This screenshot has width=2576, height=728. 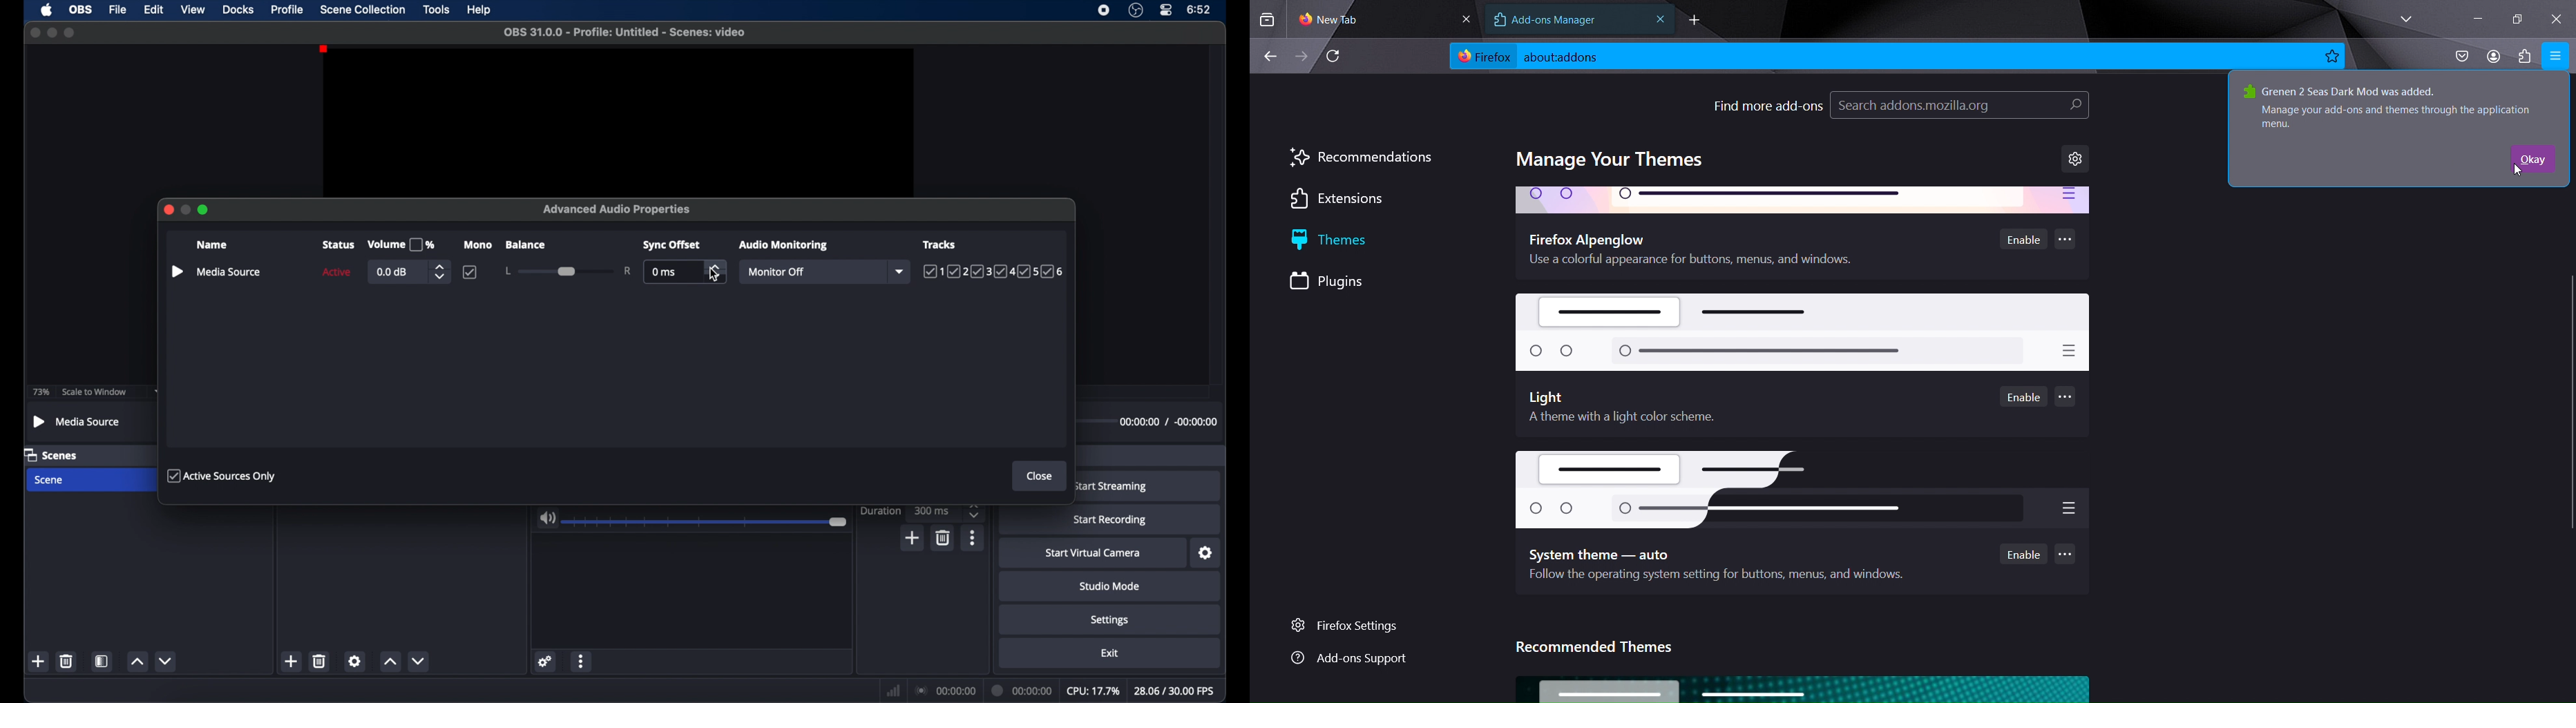 I want to click on enable, so click(x=2025, y=398).